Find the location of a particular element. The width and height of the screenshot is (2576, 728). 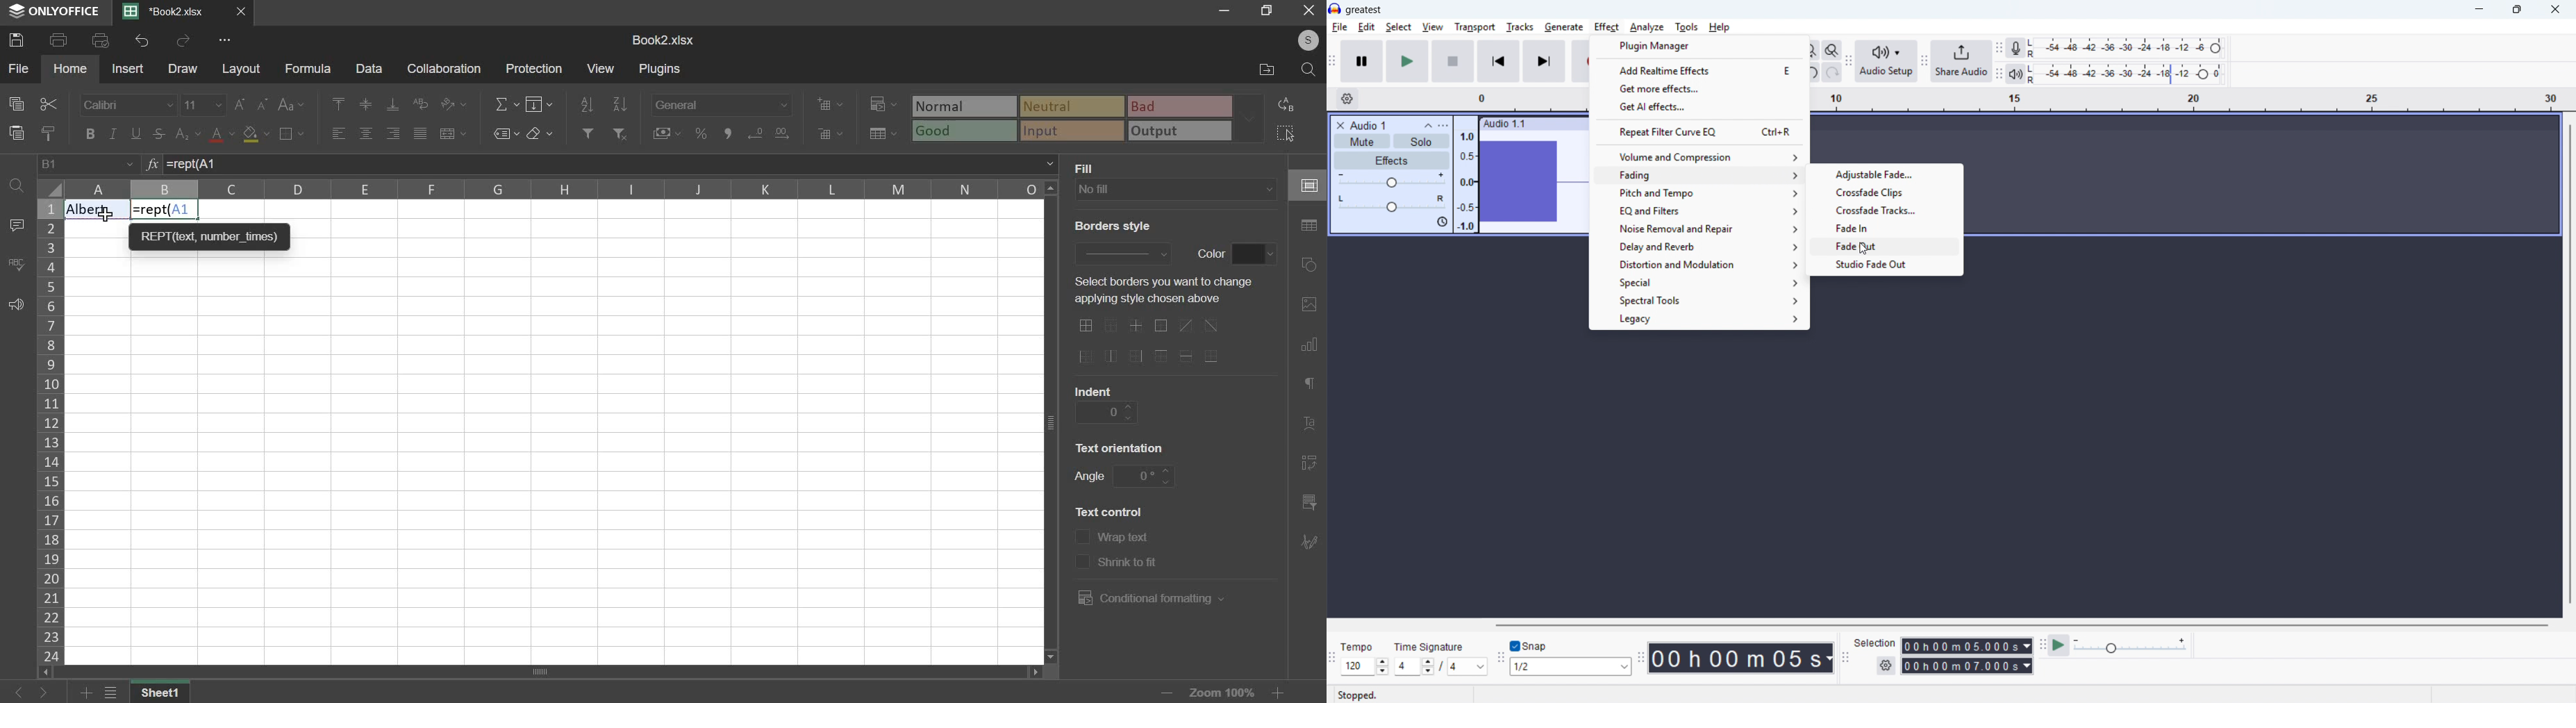

sort ascending is located at coordinates (587, 104).